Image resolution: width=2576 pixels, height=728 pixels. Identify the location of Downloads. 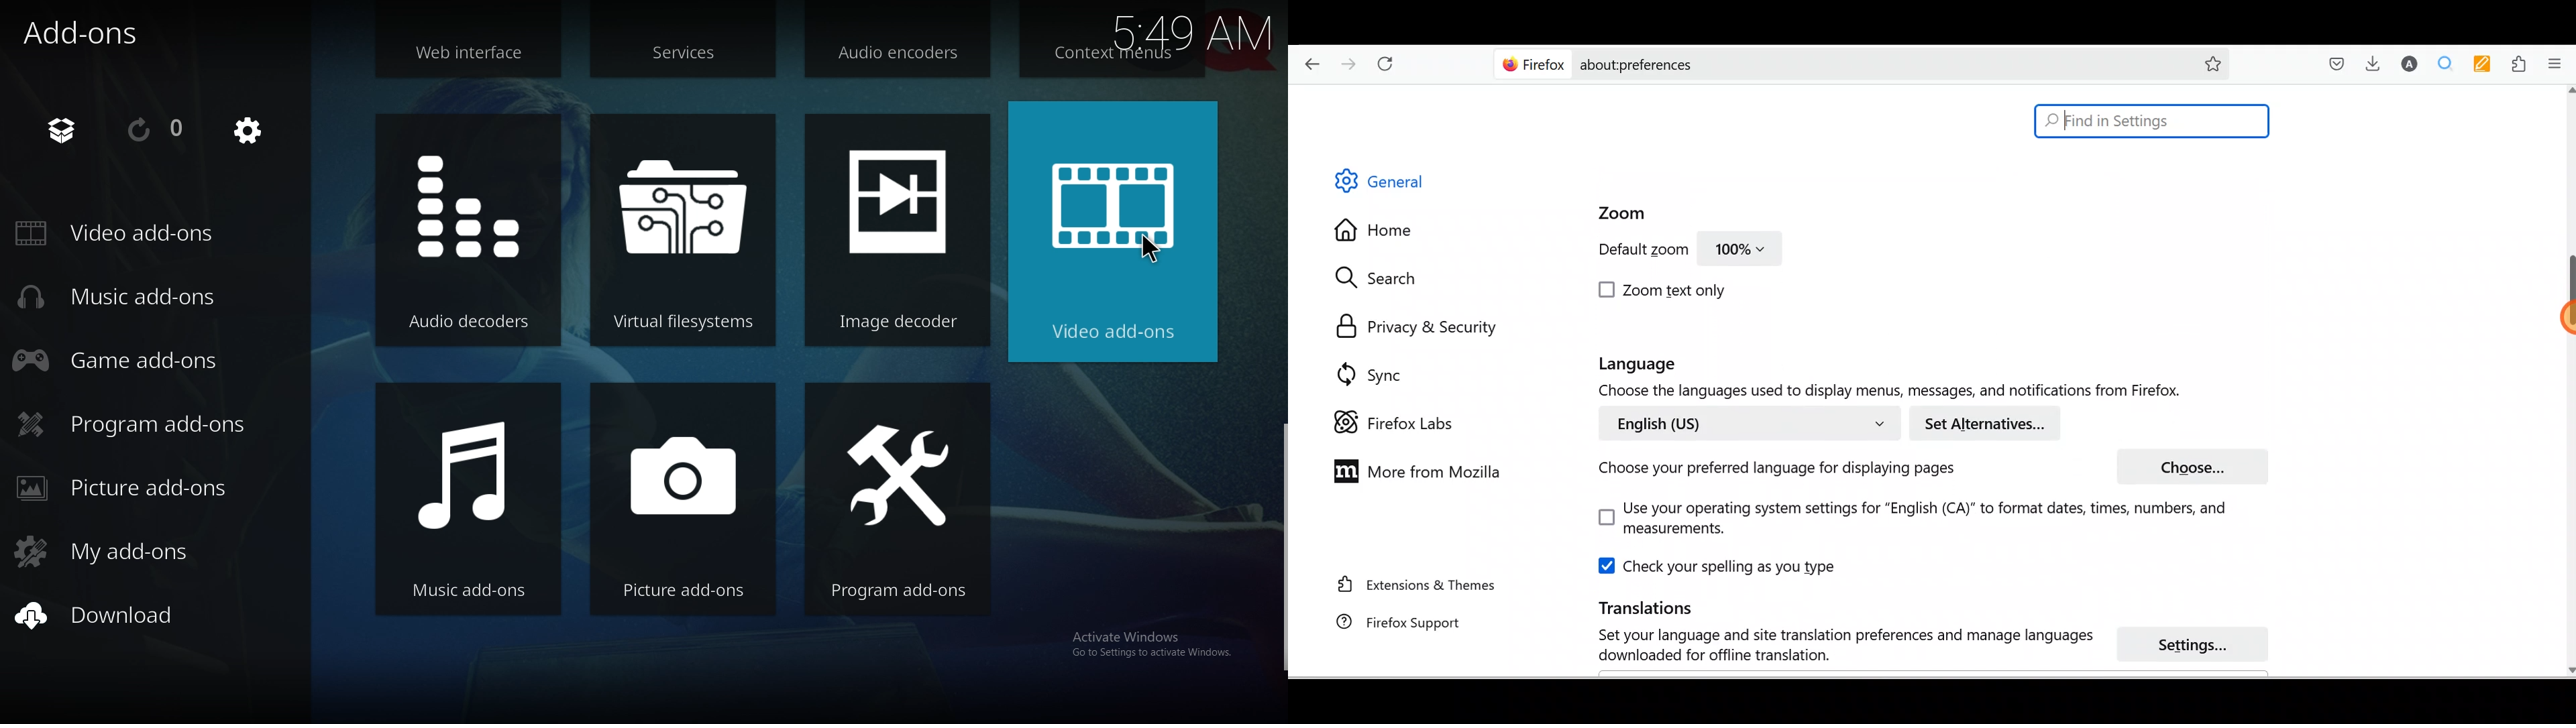
(2369, 63).